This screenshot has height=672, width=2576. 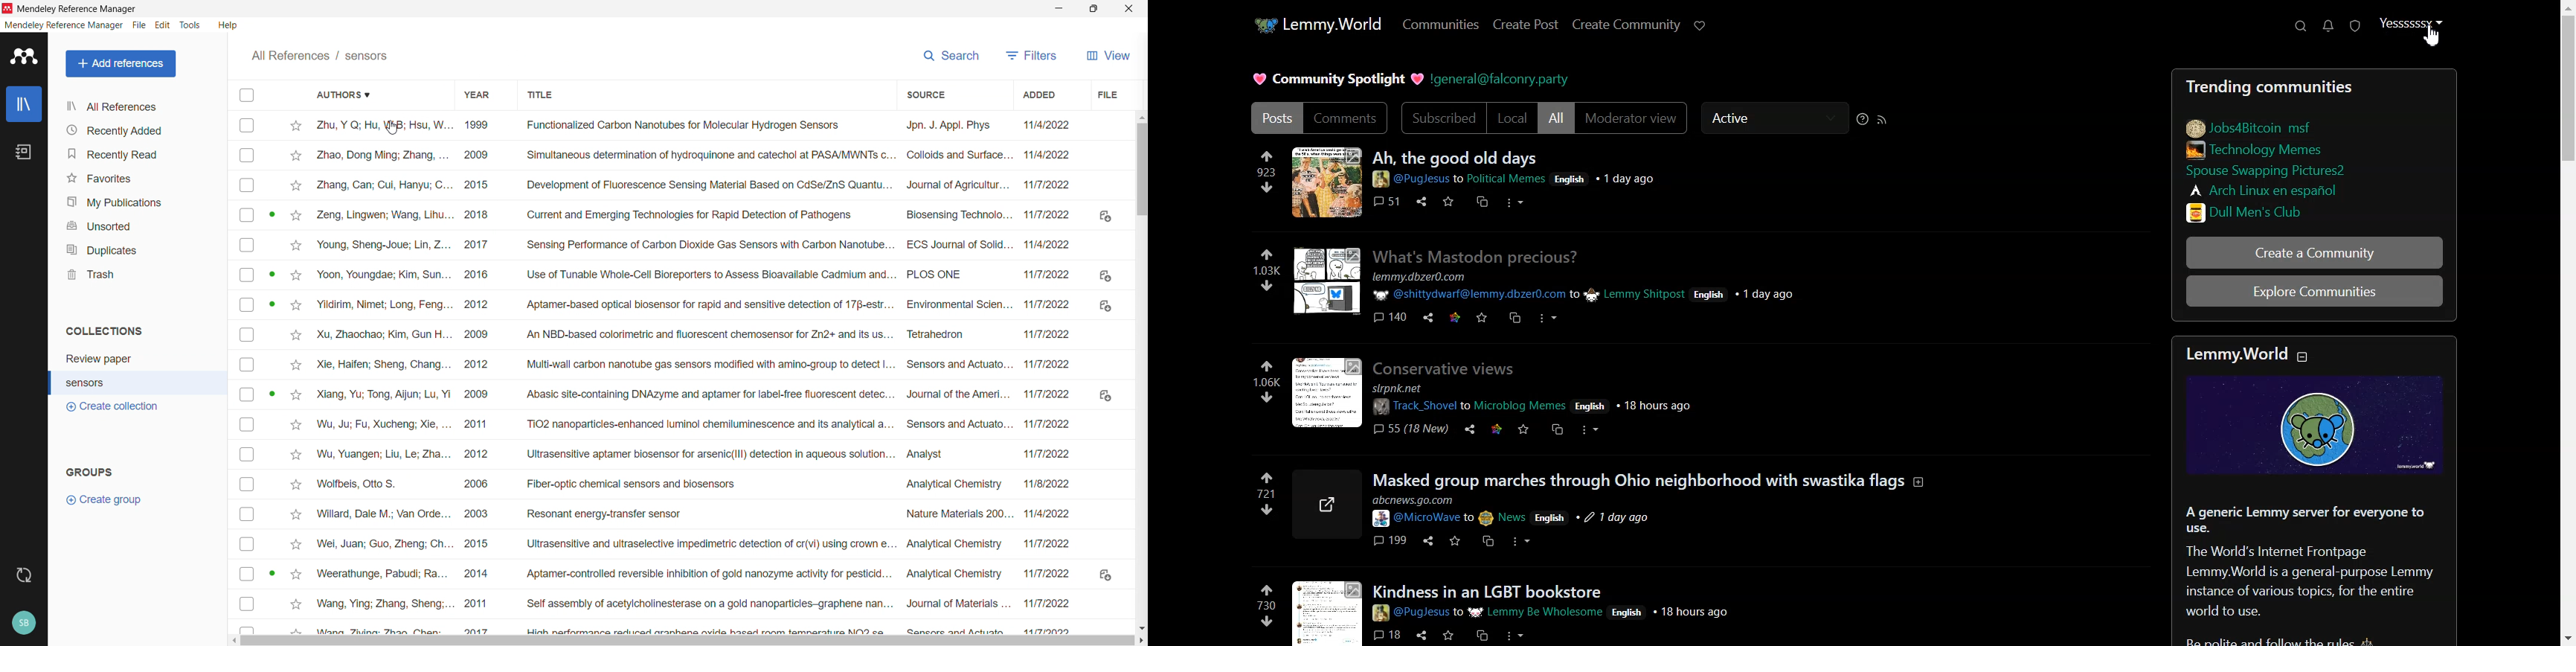 What do you see at coordinates (1528, 511) in the screenshot?
I see `post dteails` at bounding box center [1528, 511].